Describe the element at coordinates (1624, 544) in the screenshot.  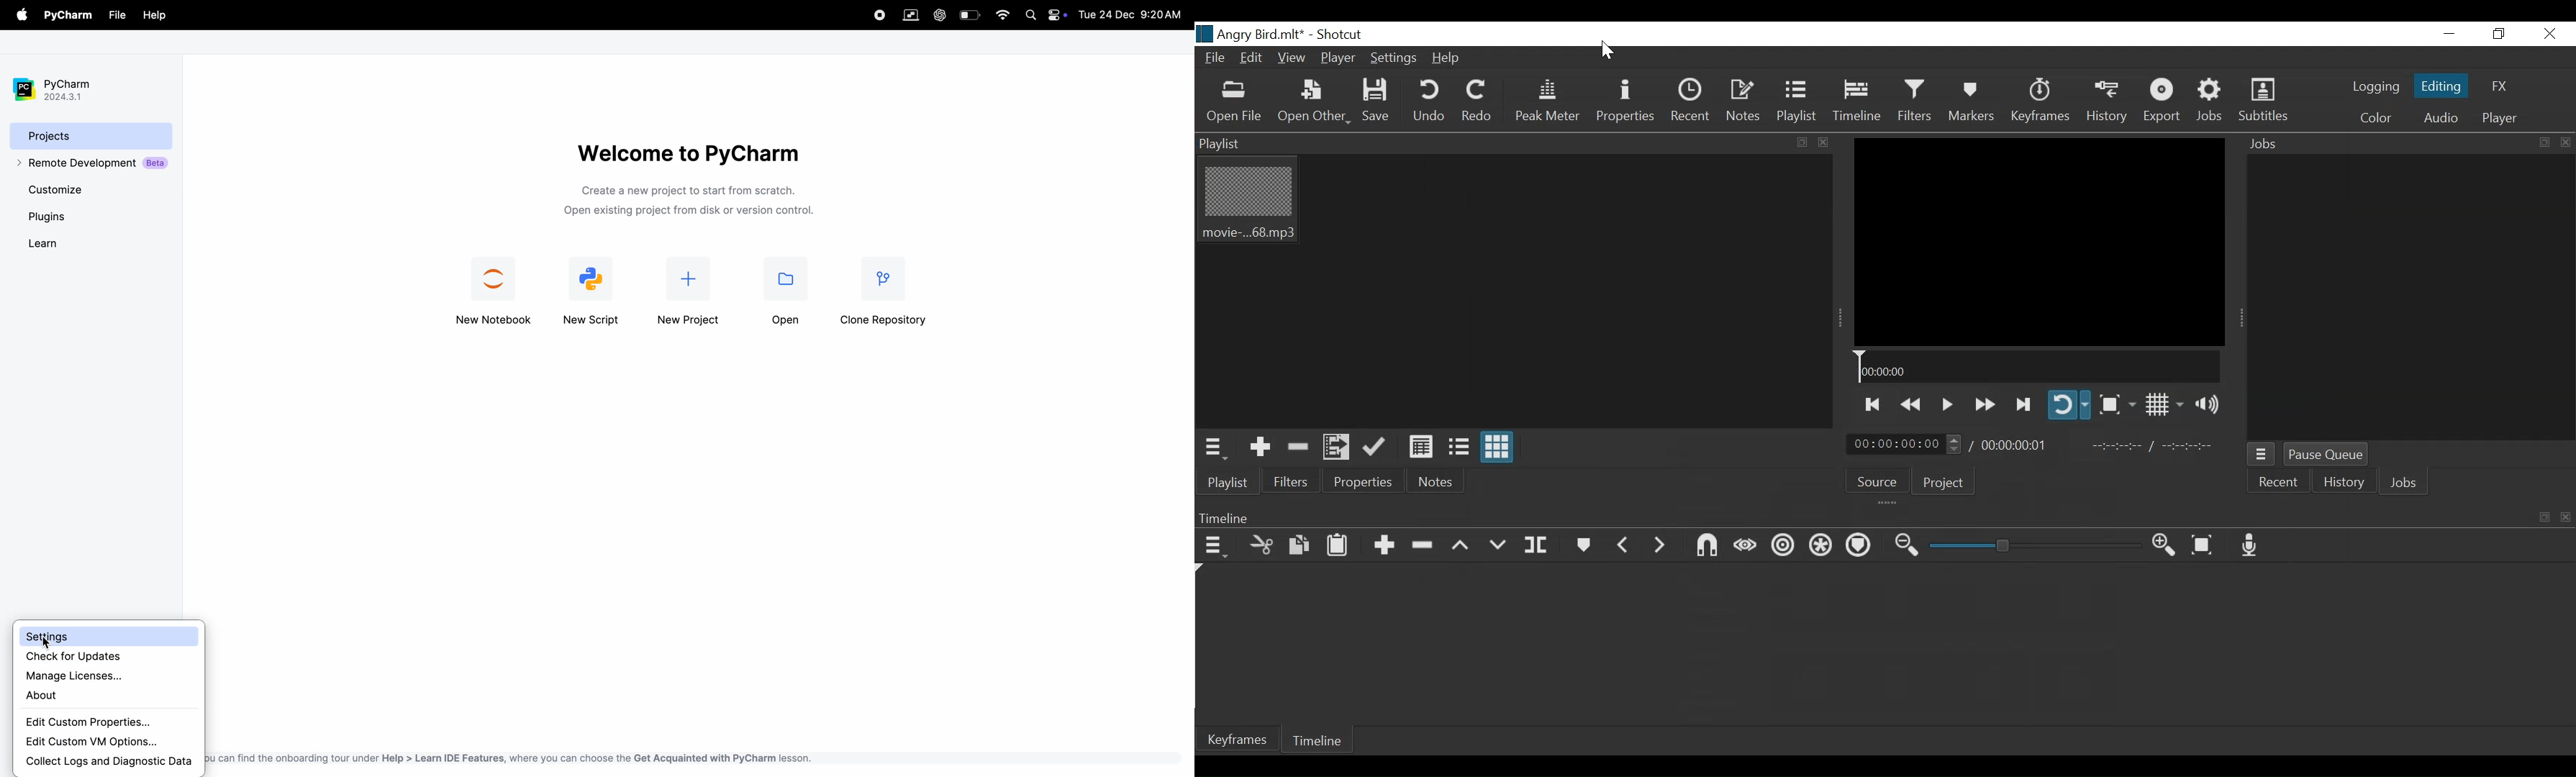
I see `Previous marker` at that location.